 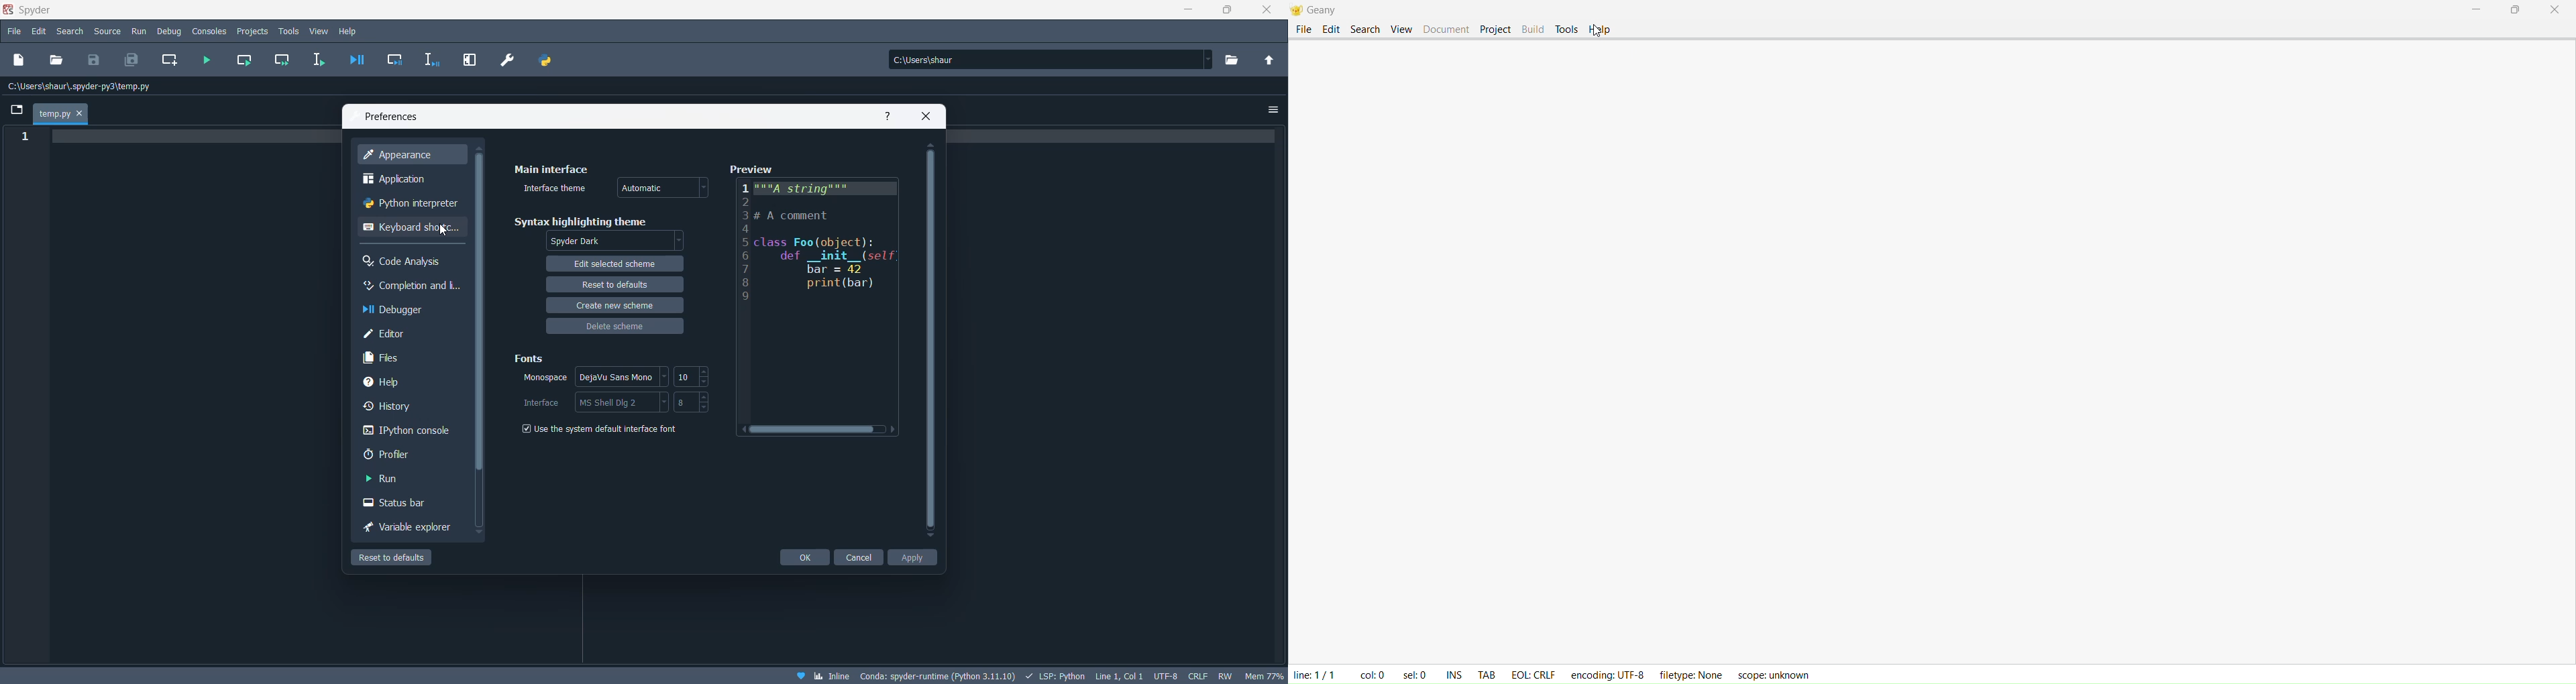 What do you see at coordinates (622, 377) in the screenshot?
I see `fonts options` at bounding box center [622, 377].